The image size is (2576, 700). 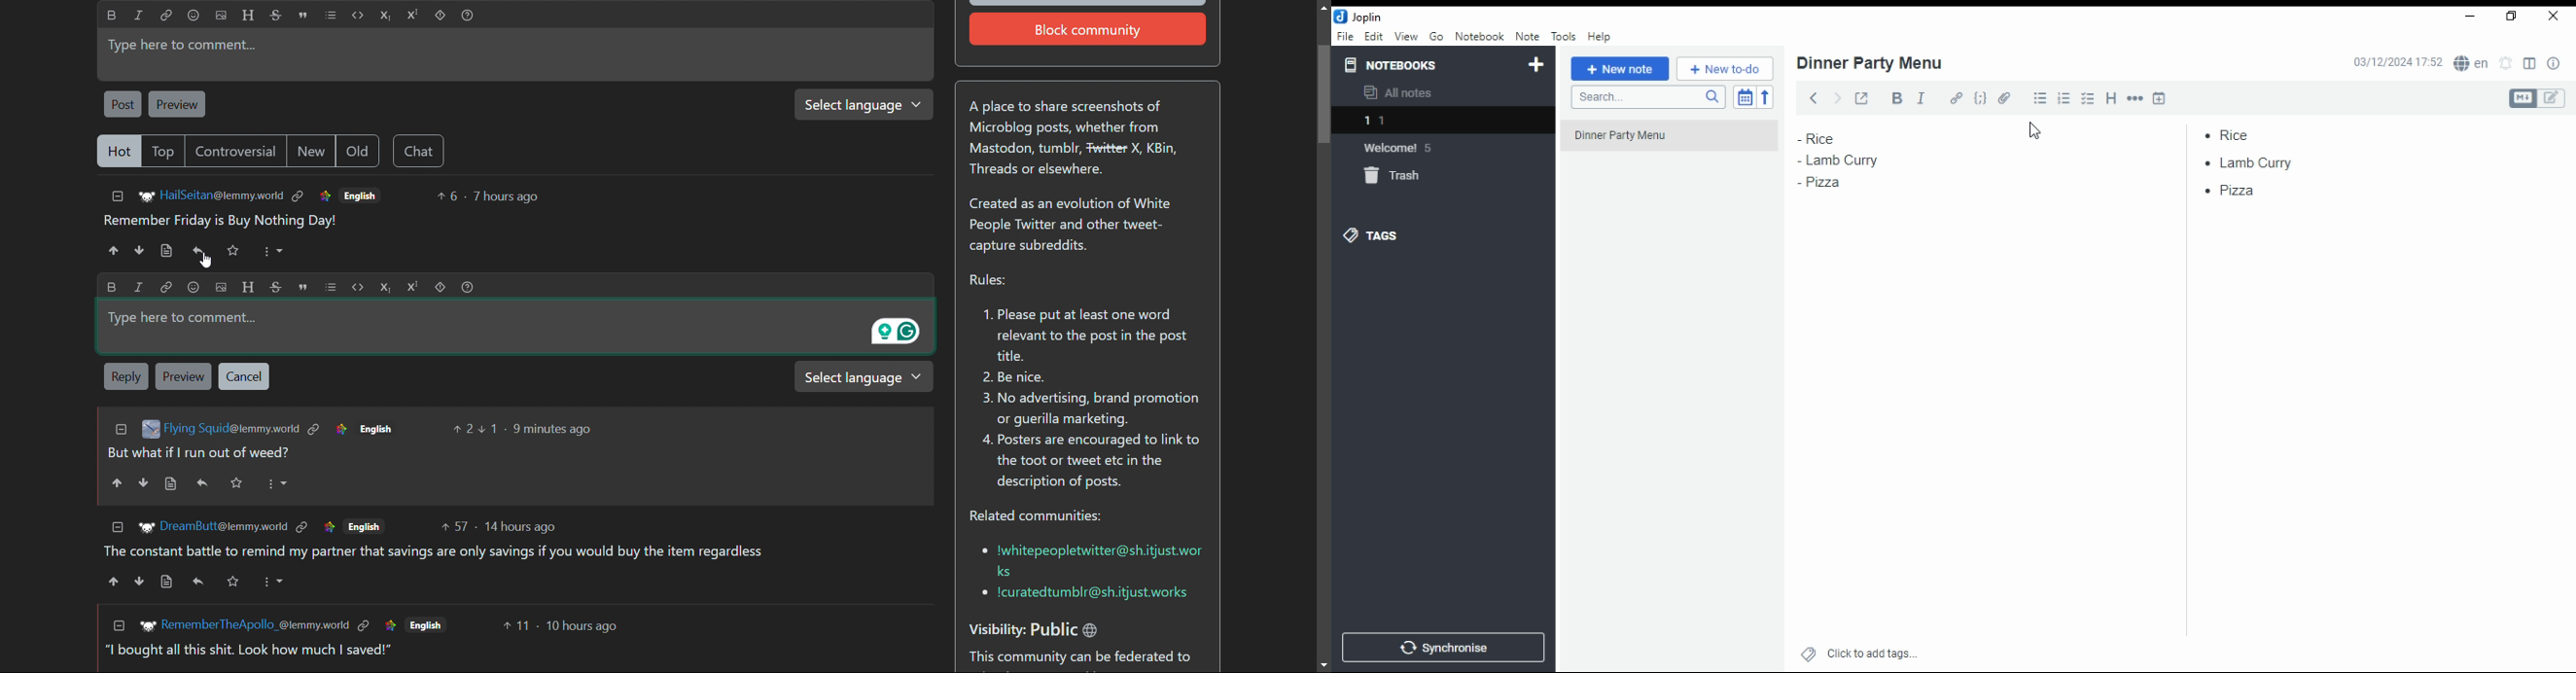 I want to click on file, so click(x=1345, y=36).